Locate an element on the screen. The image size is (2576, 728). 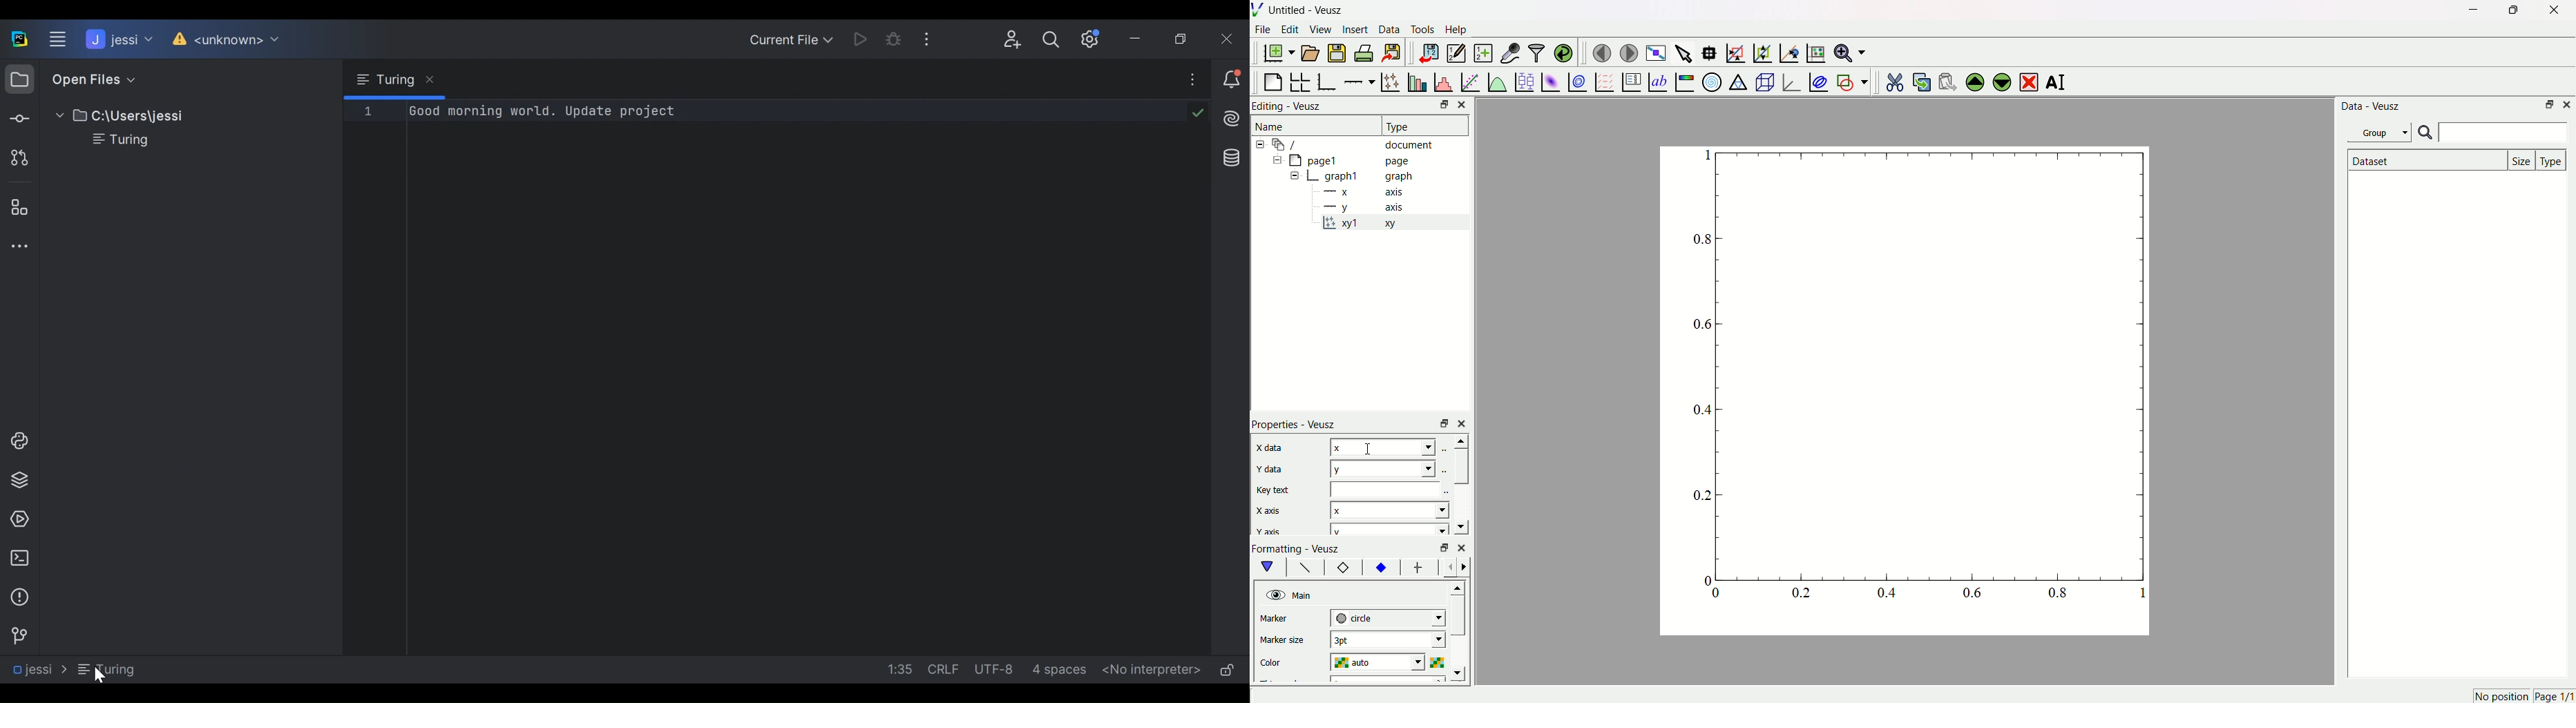
move the widgets up is located at coordinates (1975, 81).